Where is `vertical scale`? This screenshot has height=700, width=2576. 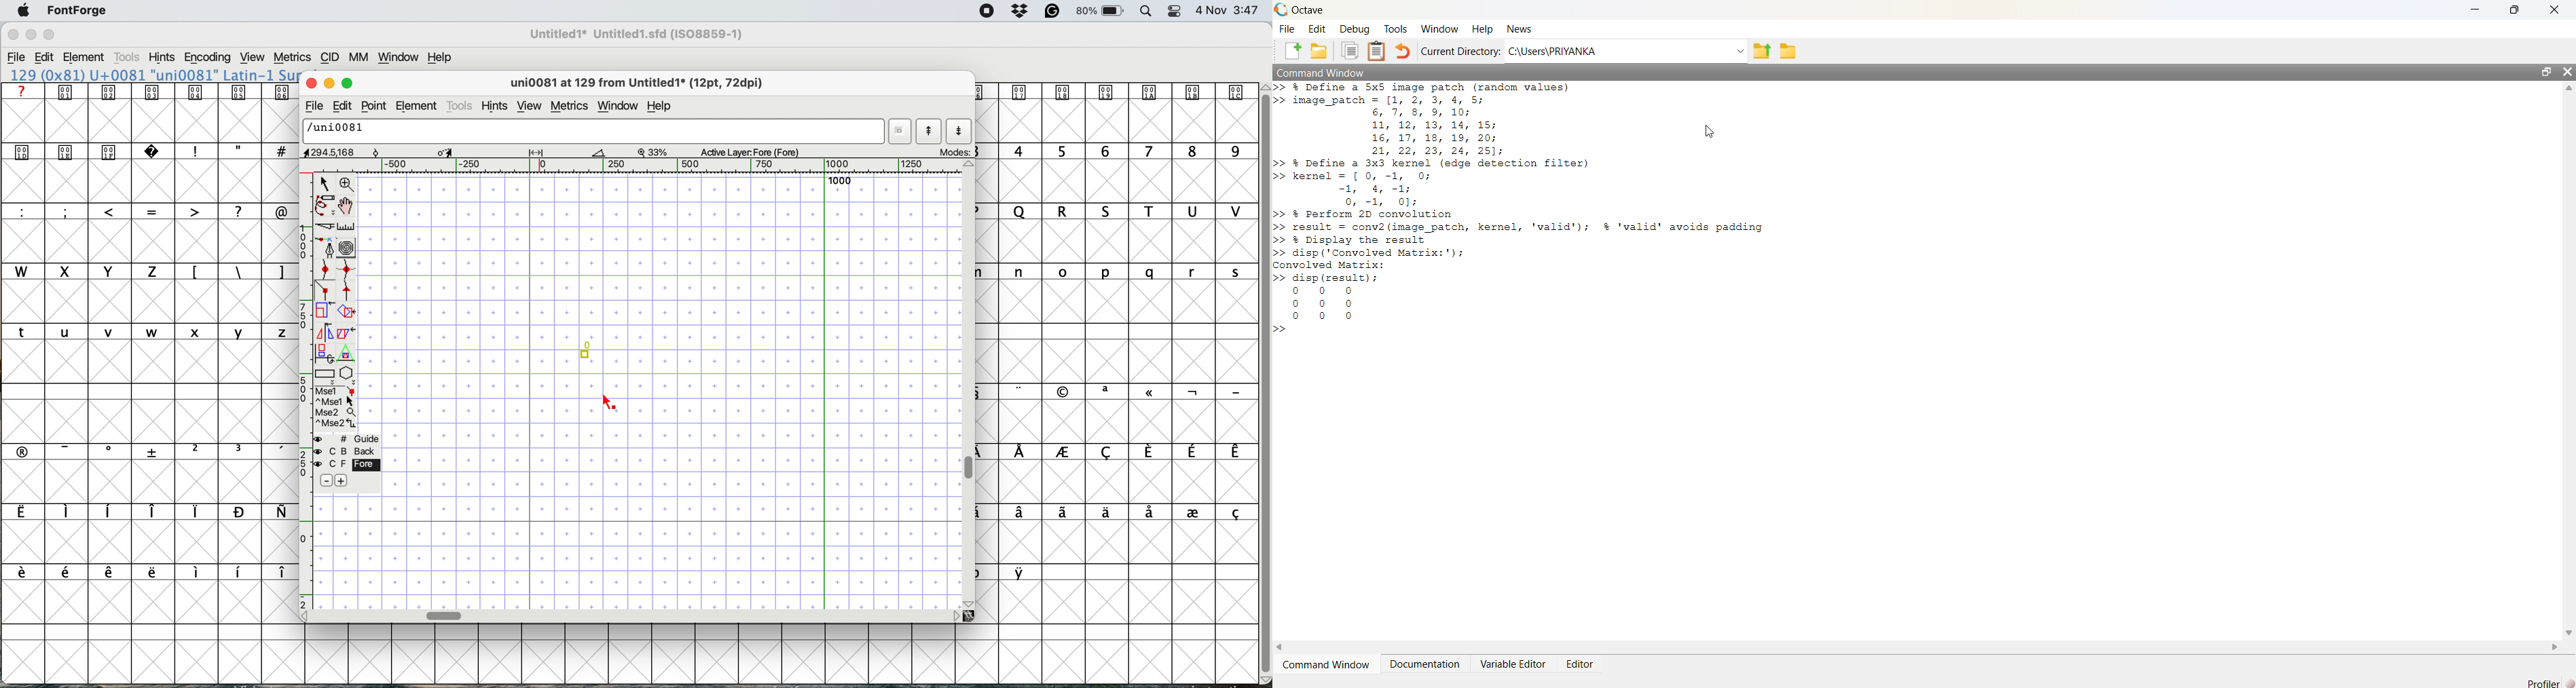
vertical scale is located at coordinates (304, 390).